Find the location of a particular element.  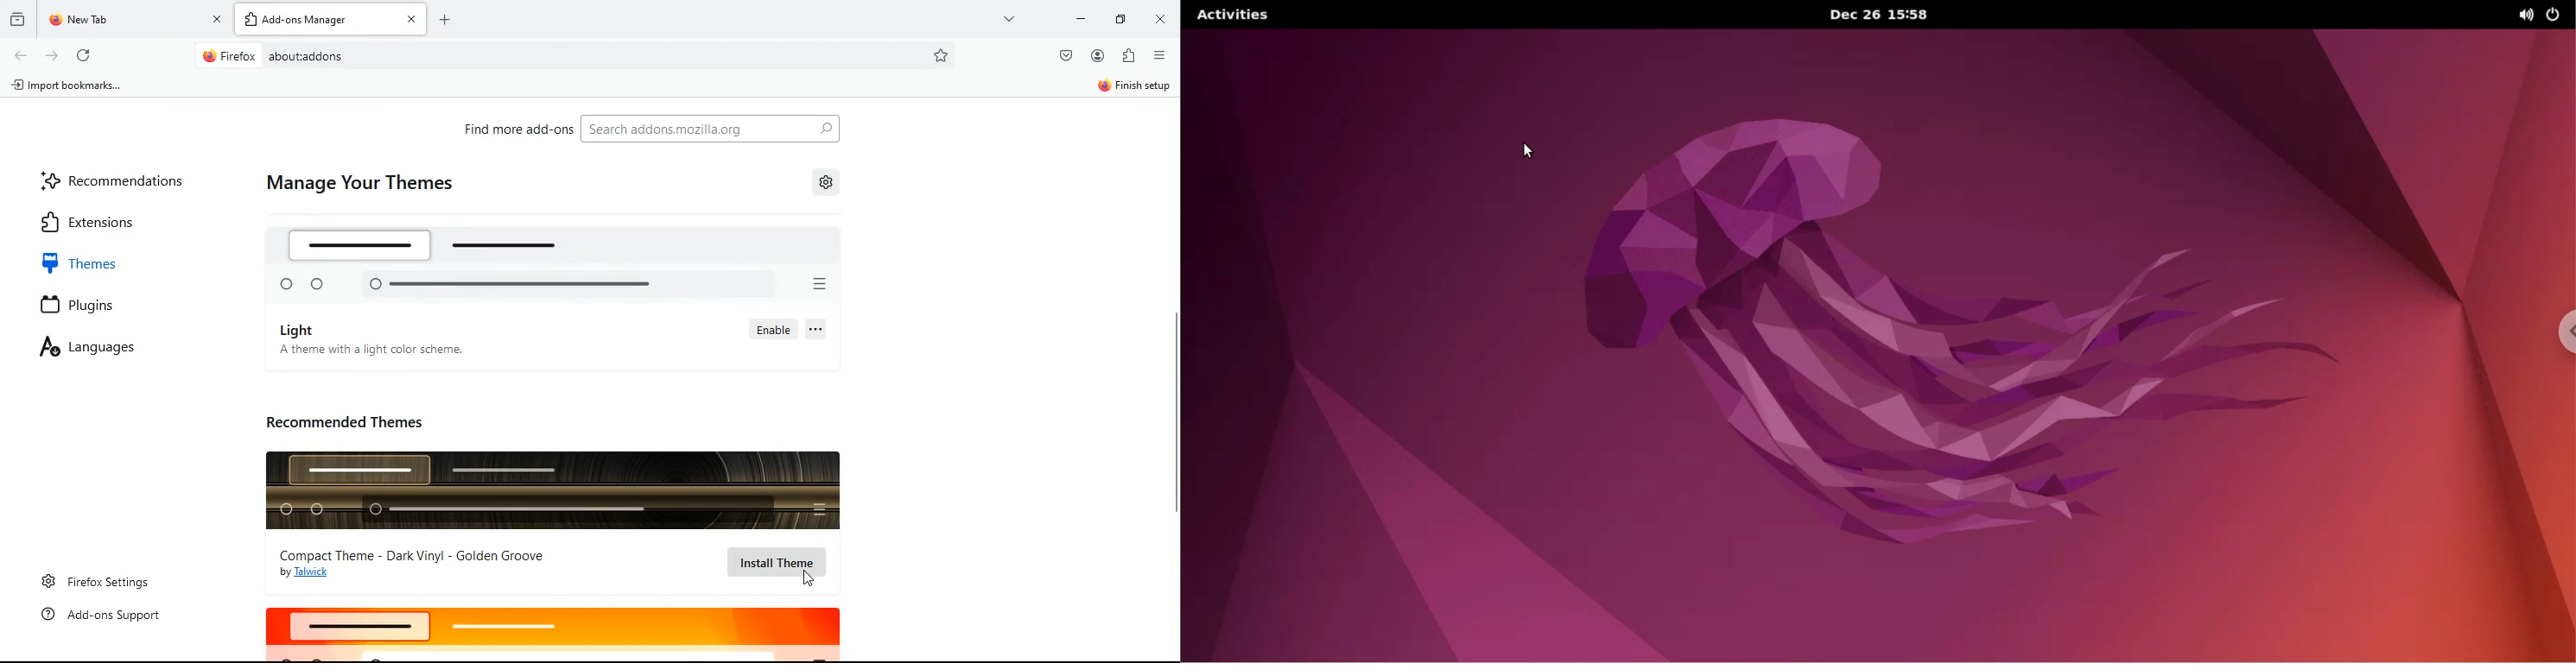

power options is located at coordinates (2561, 14).